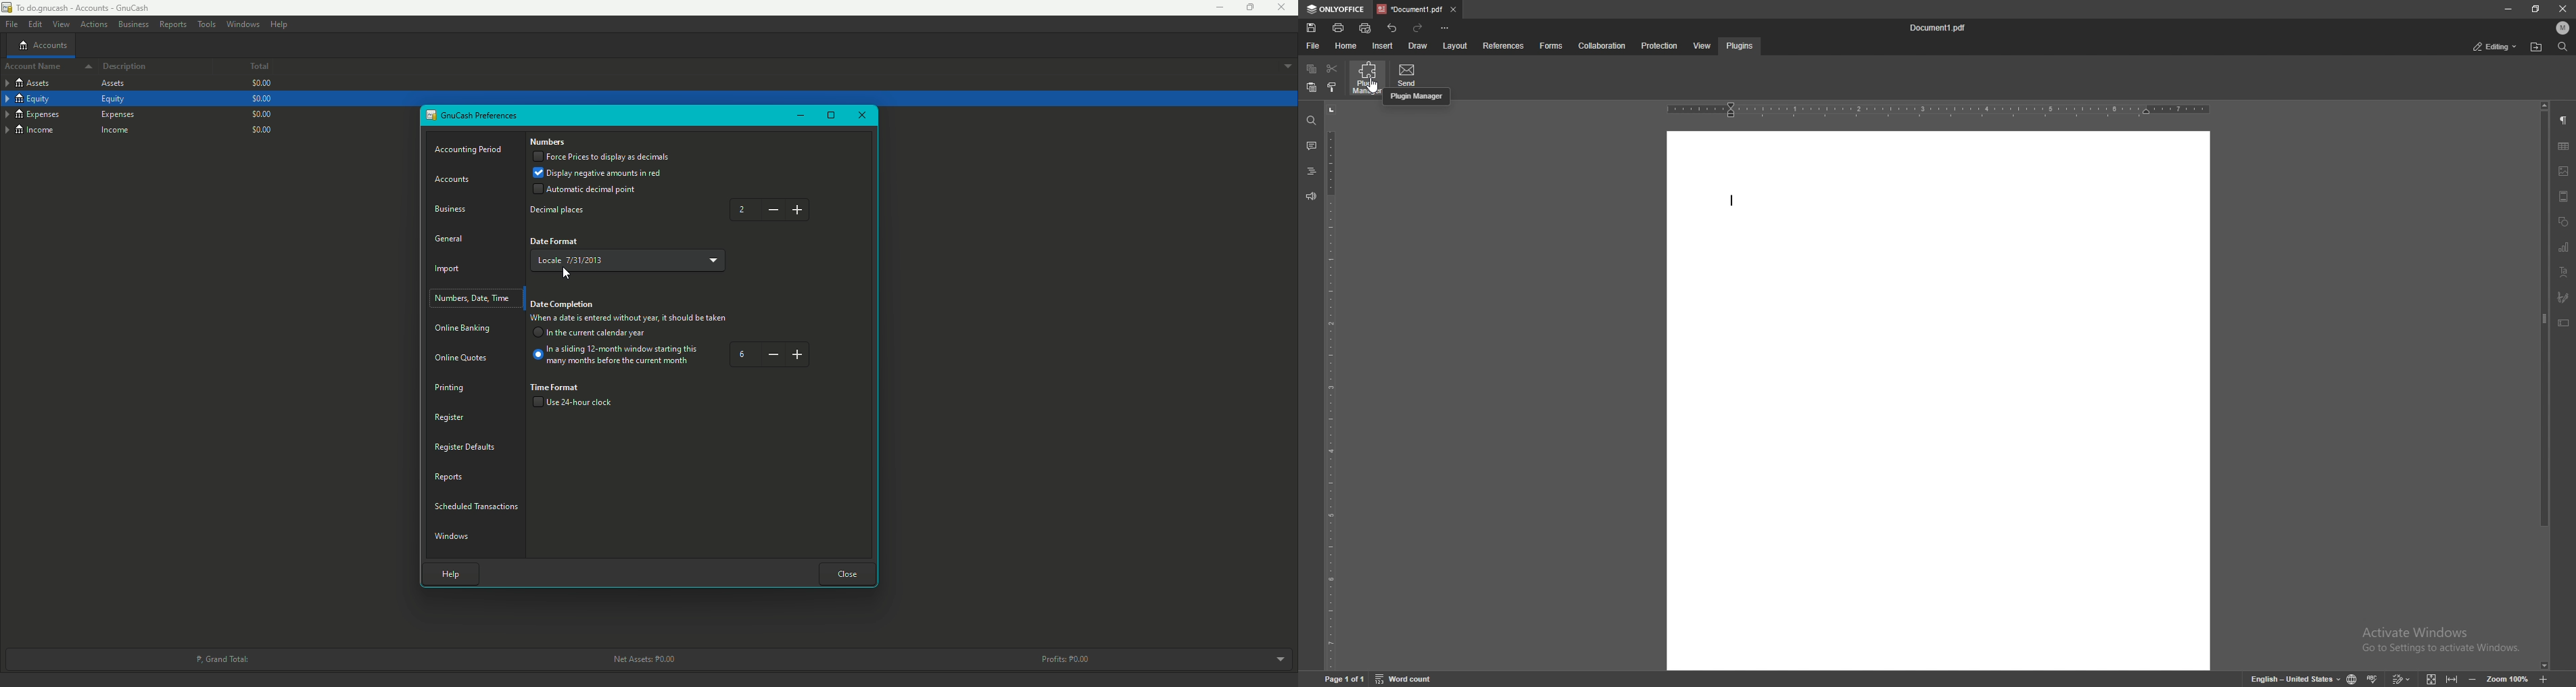 This screenshot has width=2576, height=700. I want to click on View, so click(60, 24).